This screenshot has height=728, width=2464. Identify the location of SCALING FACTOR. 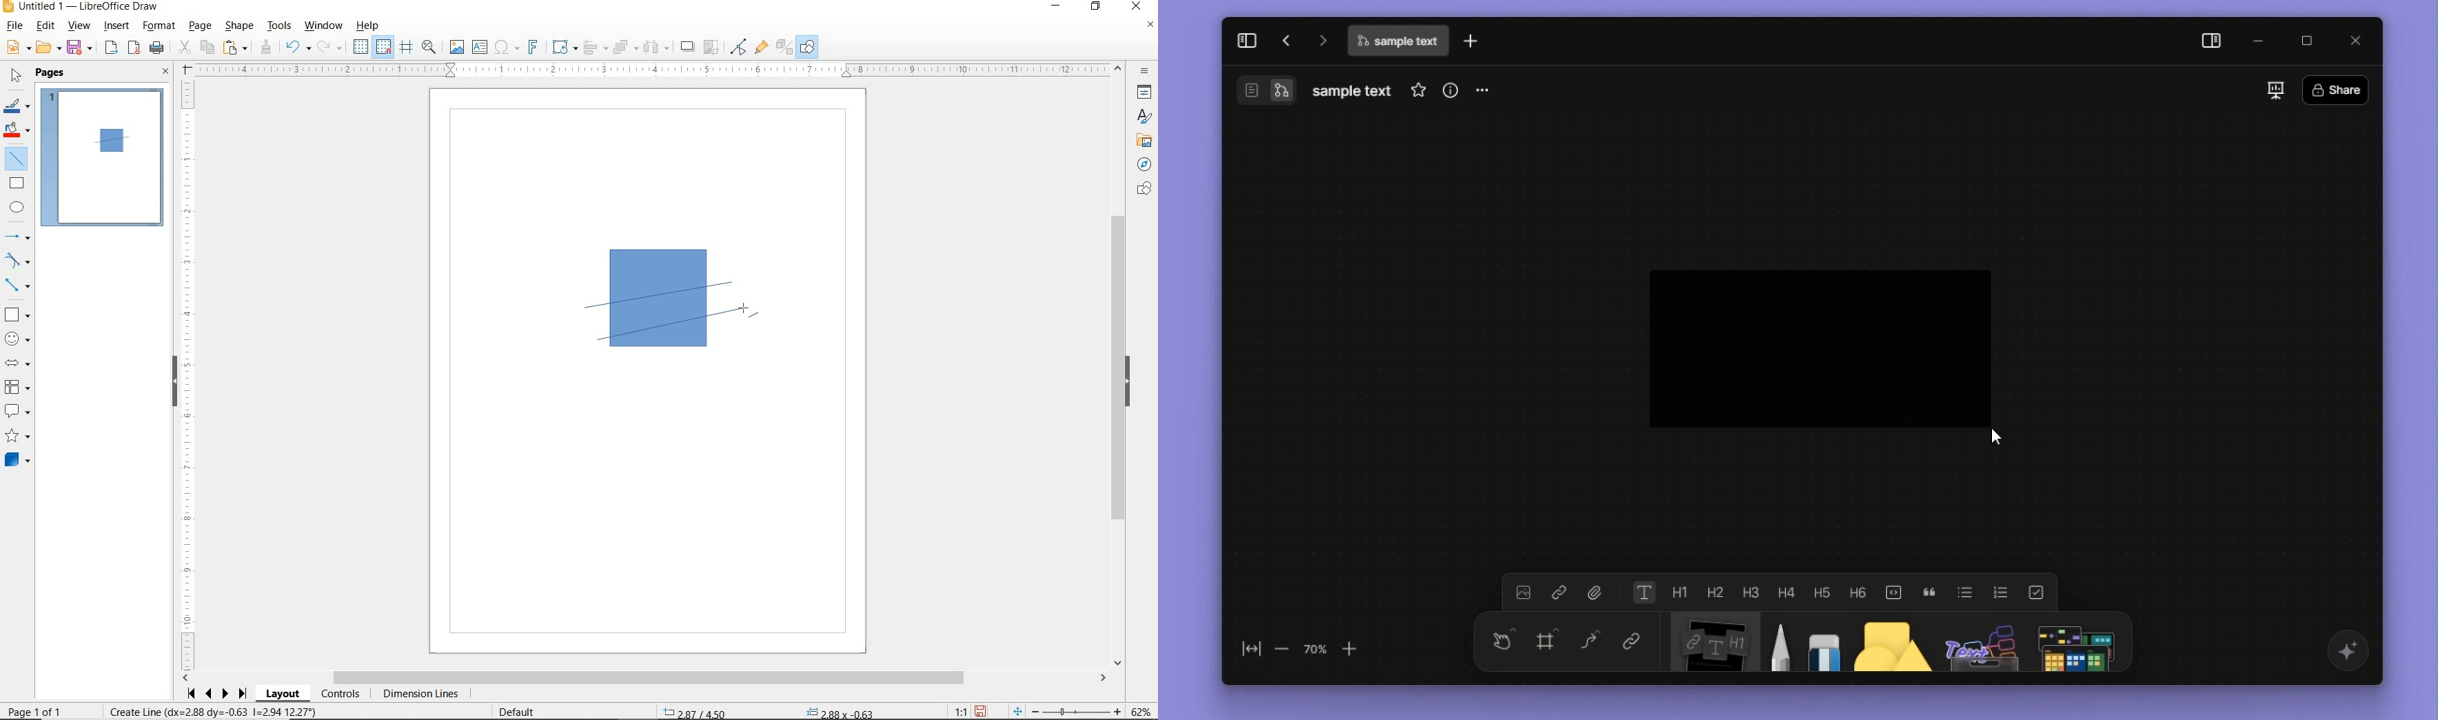
(956, 708).